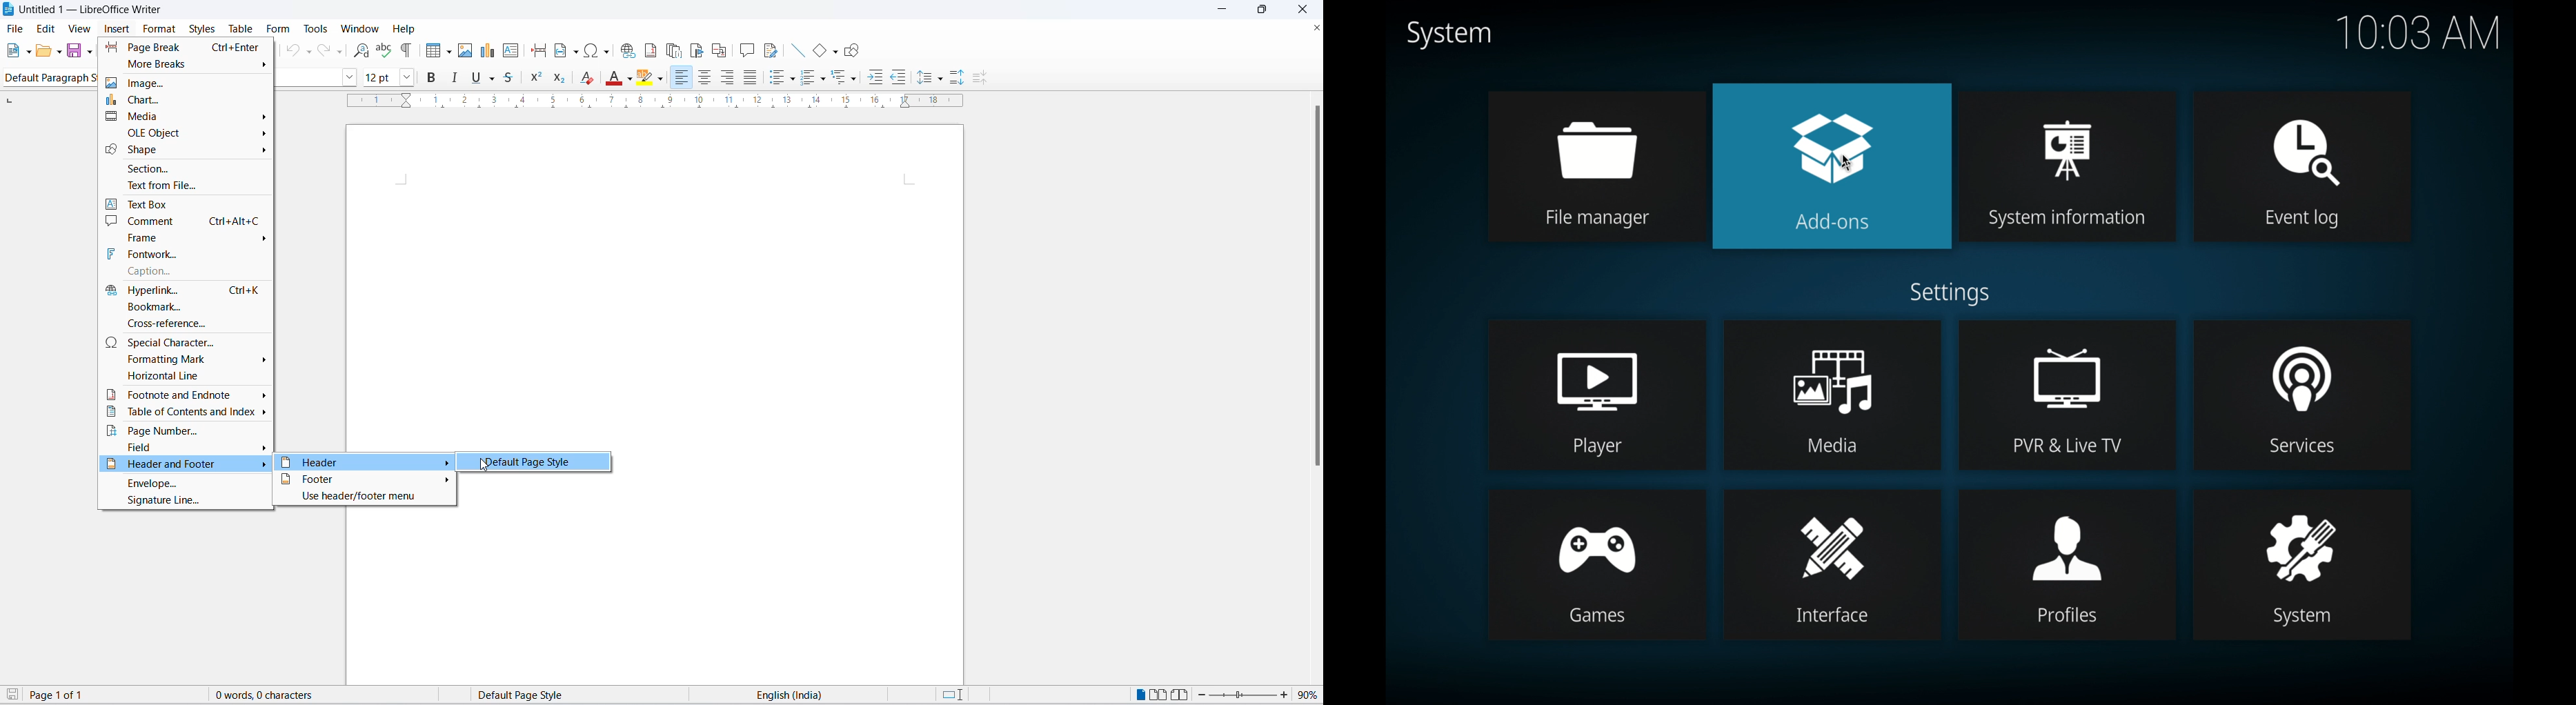  Describe the element at coordinates (1315, 26) in the screenshot. I see `close` at that location.